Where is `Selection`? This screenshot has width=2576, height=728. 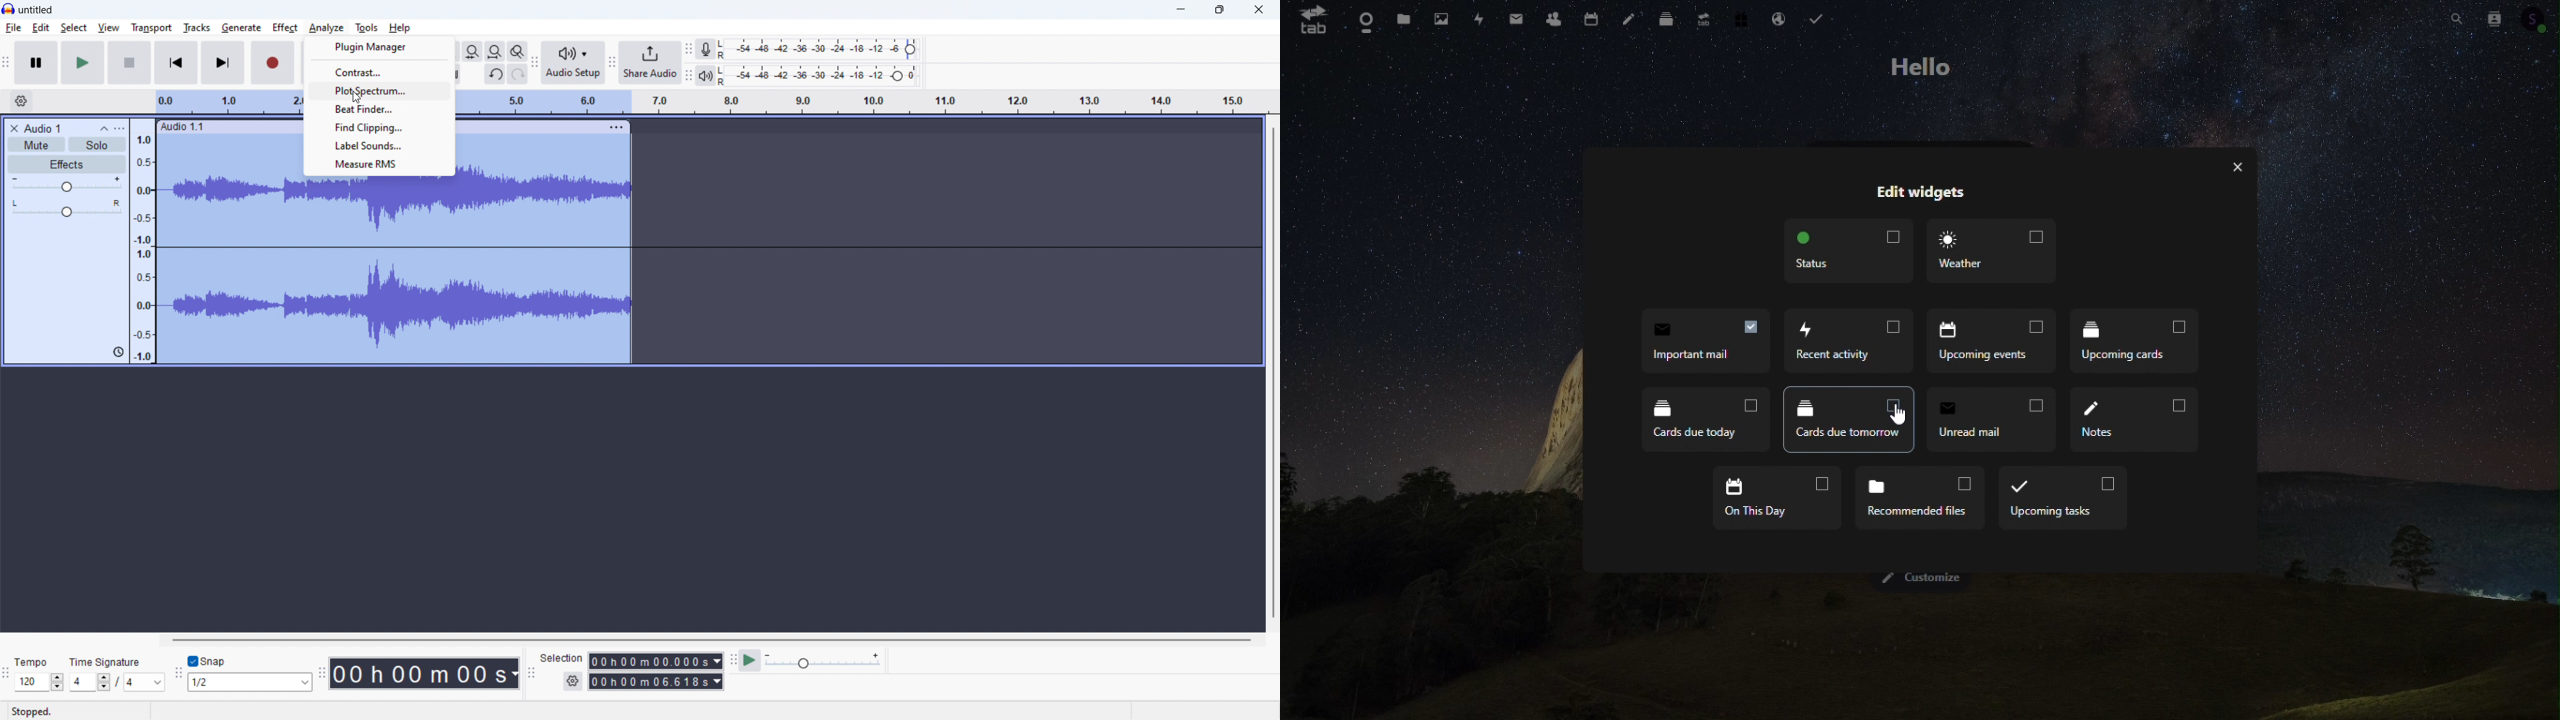
Selection is located at coordinates (561, 657).